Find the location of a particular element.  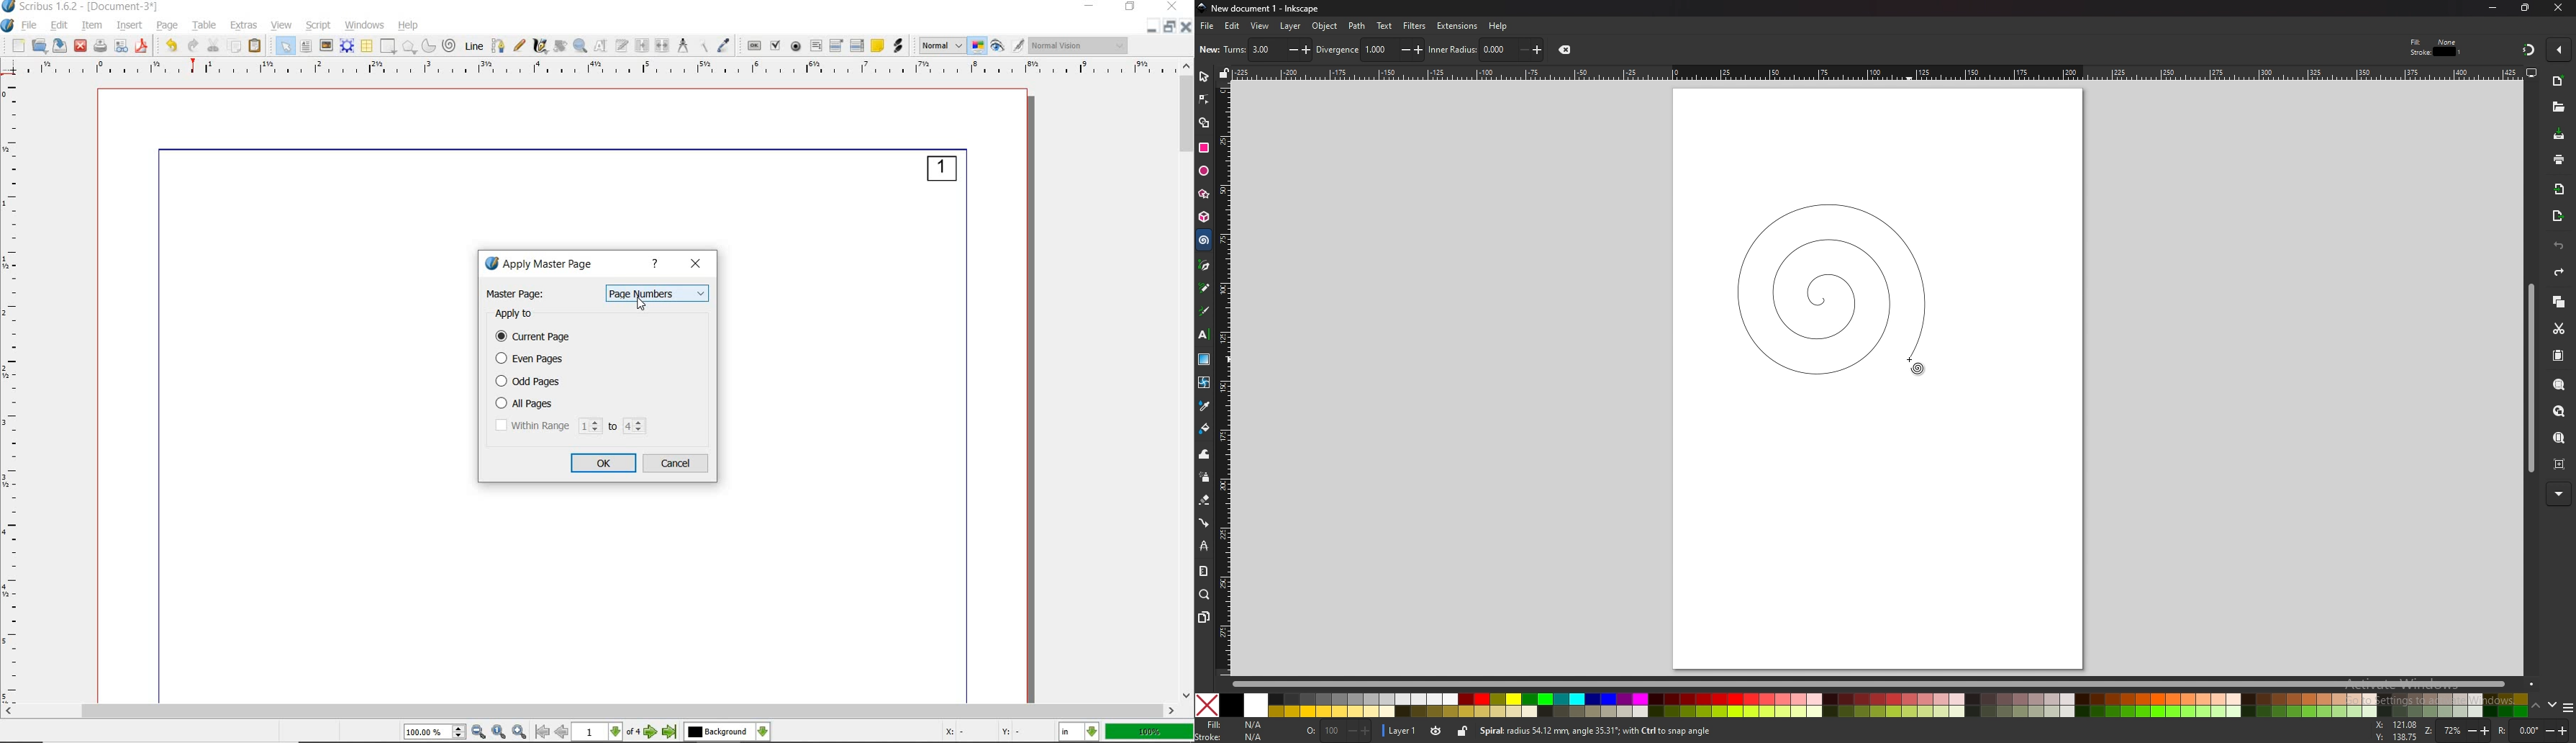

rectangle is located at coordinates (1205, 147).